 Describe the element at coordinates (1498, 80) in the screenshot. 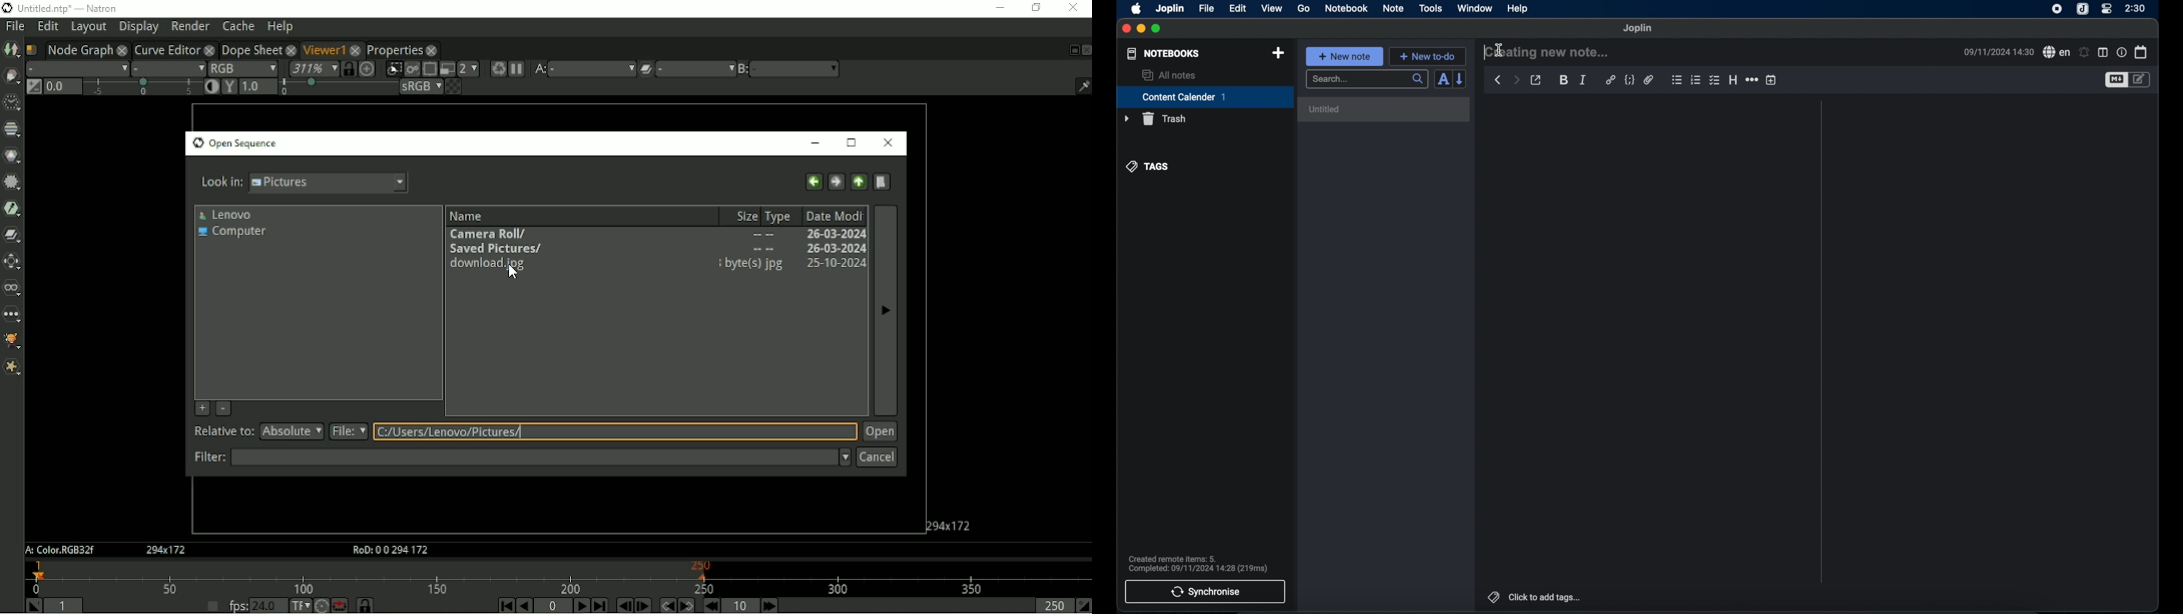

I see `back` at that location.